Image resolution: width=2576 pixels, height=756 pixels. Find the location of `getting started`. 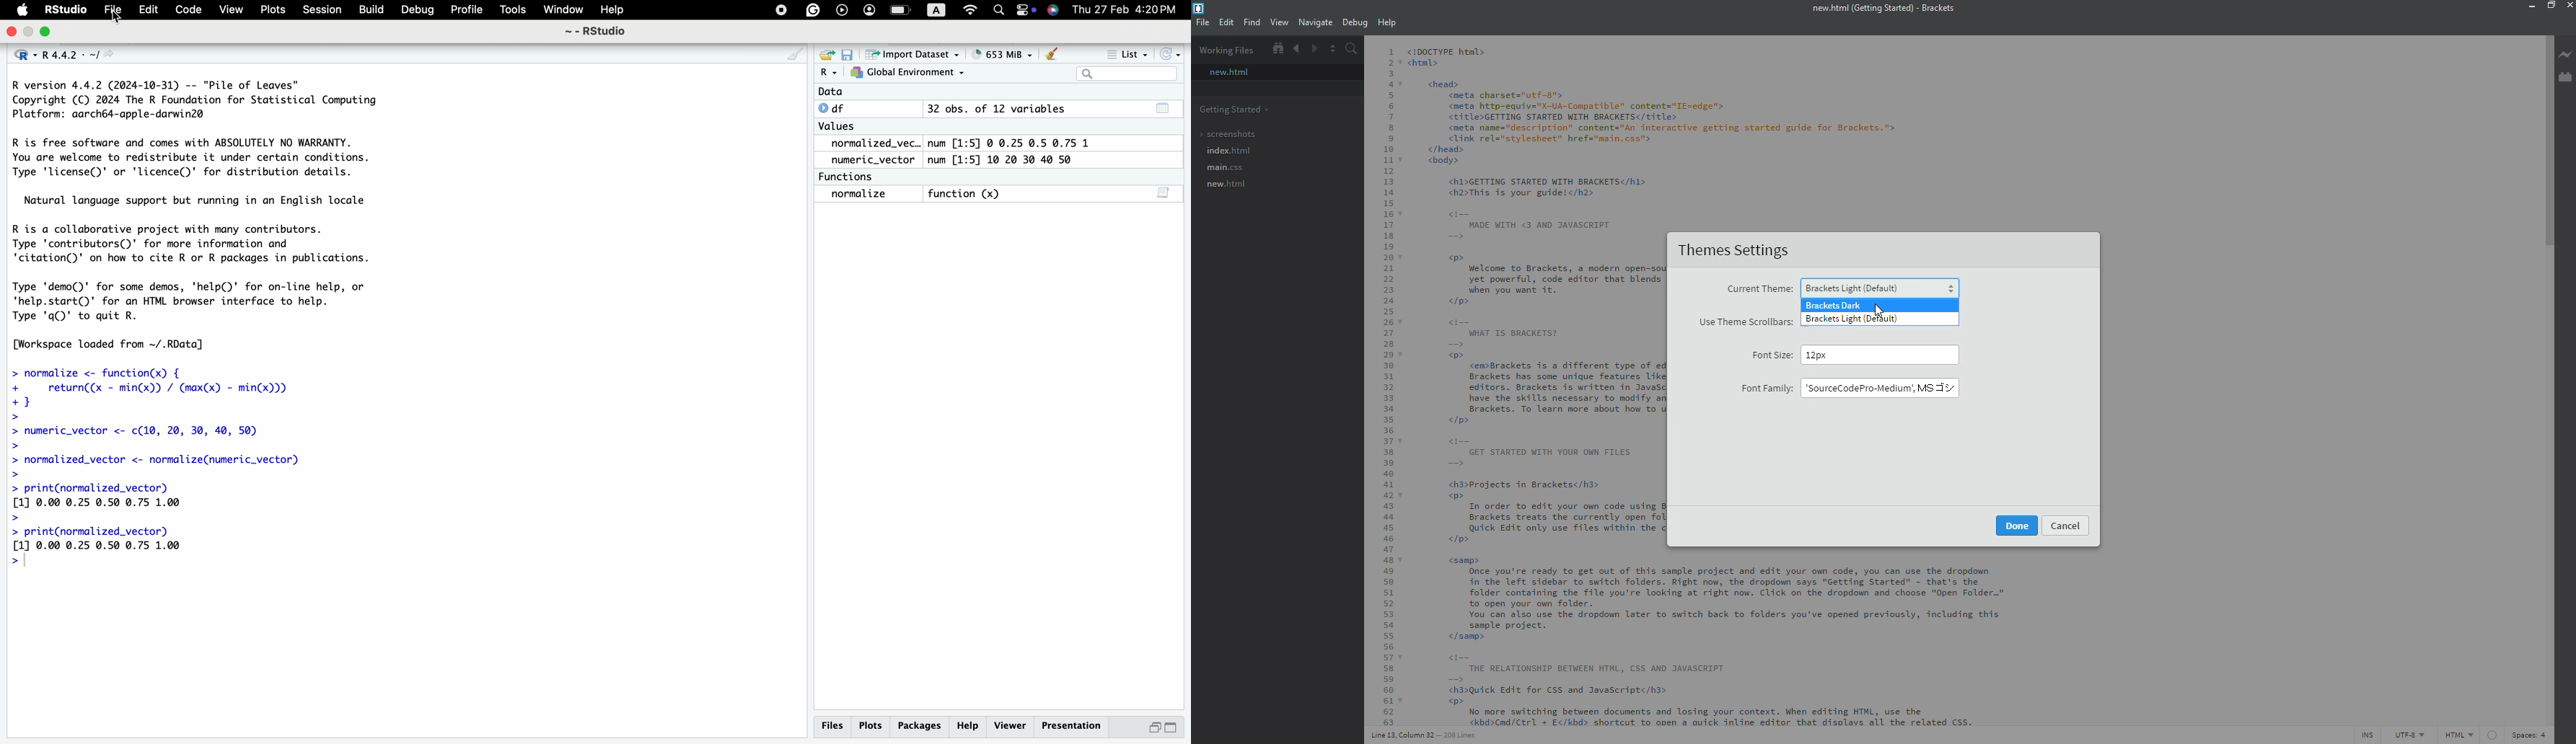

getting started is located at coordinates (1235, 110).